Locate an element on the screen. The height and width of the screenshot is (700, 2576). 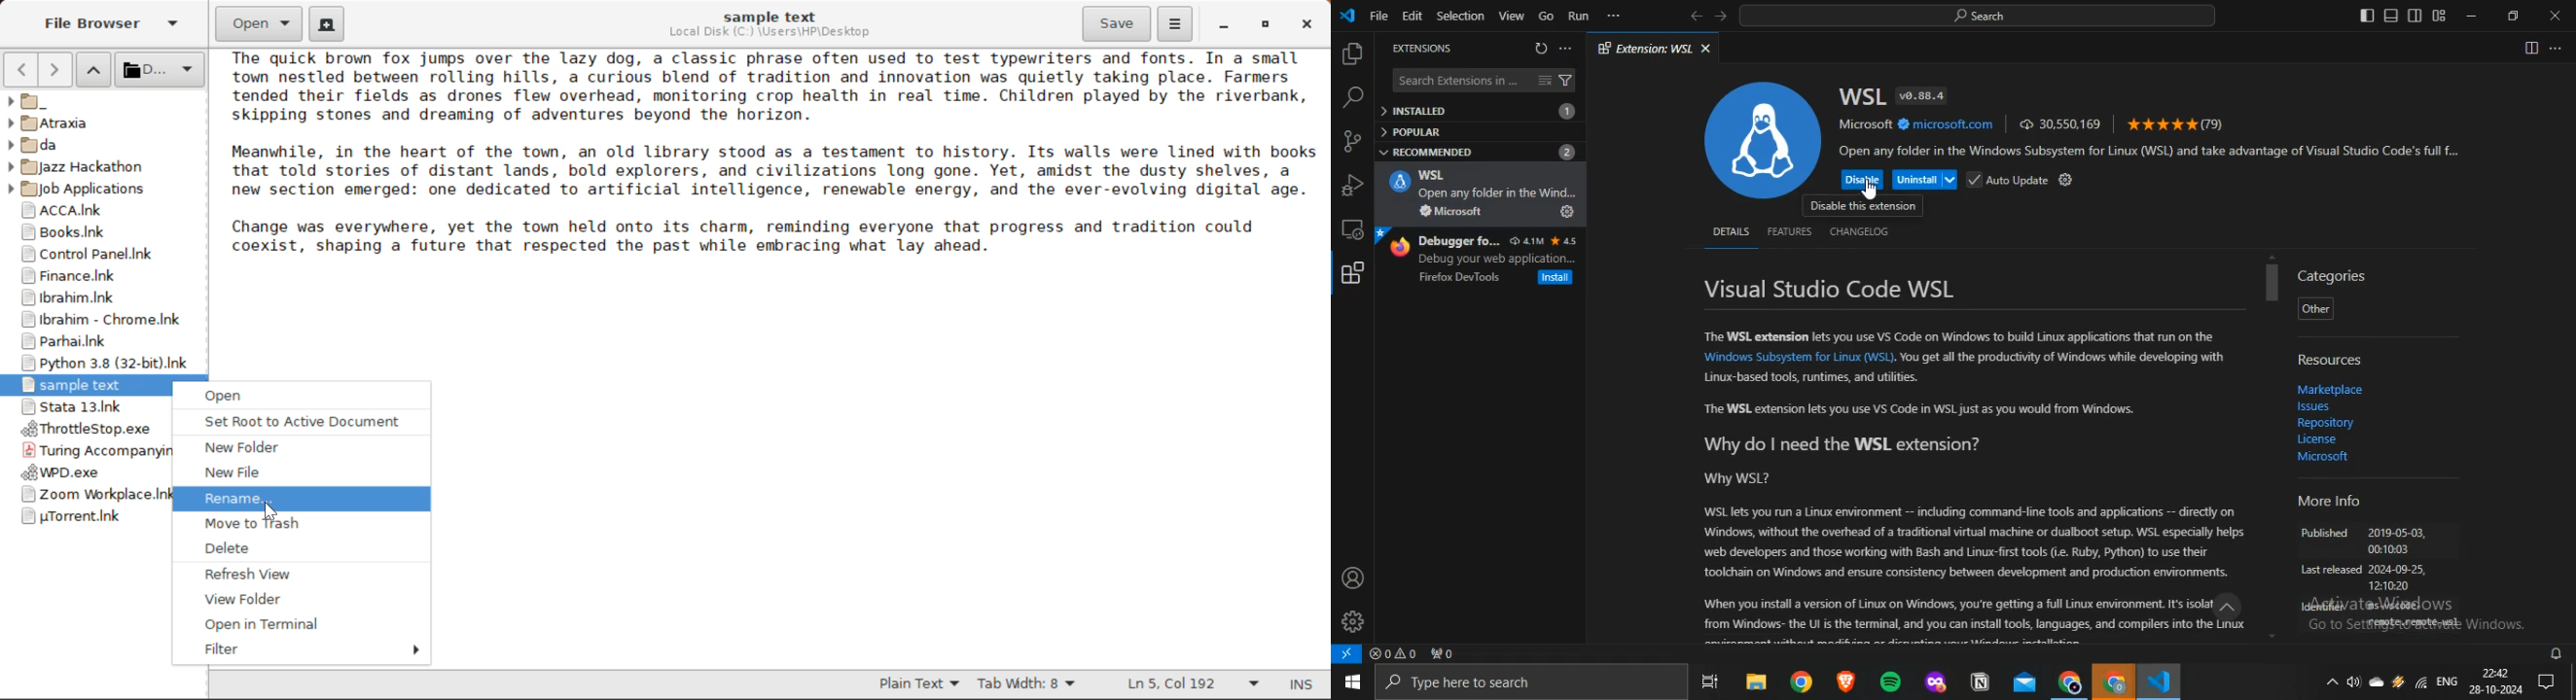
2024-09-25, is located at coordinates (2399, 570).